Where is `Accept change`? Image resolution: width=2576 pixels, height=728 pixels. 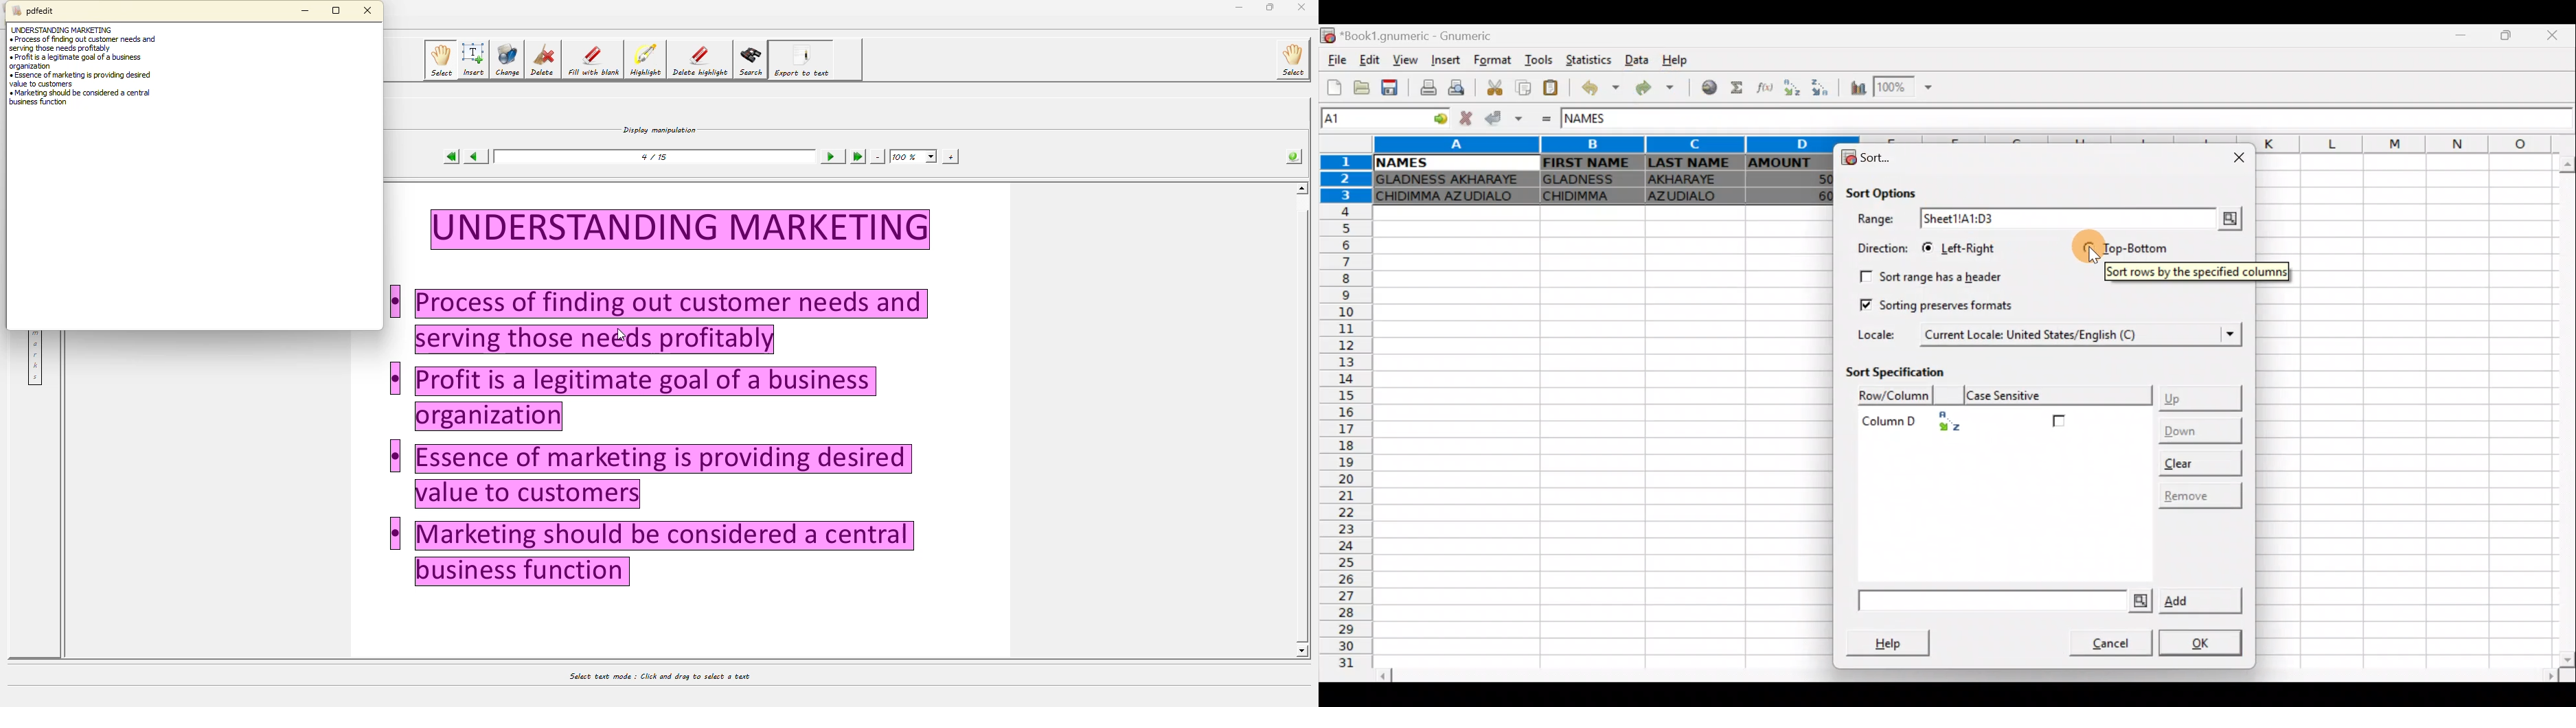 Accept change is located at coordinates (1502, 118).